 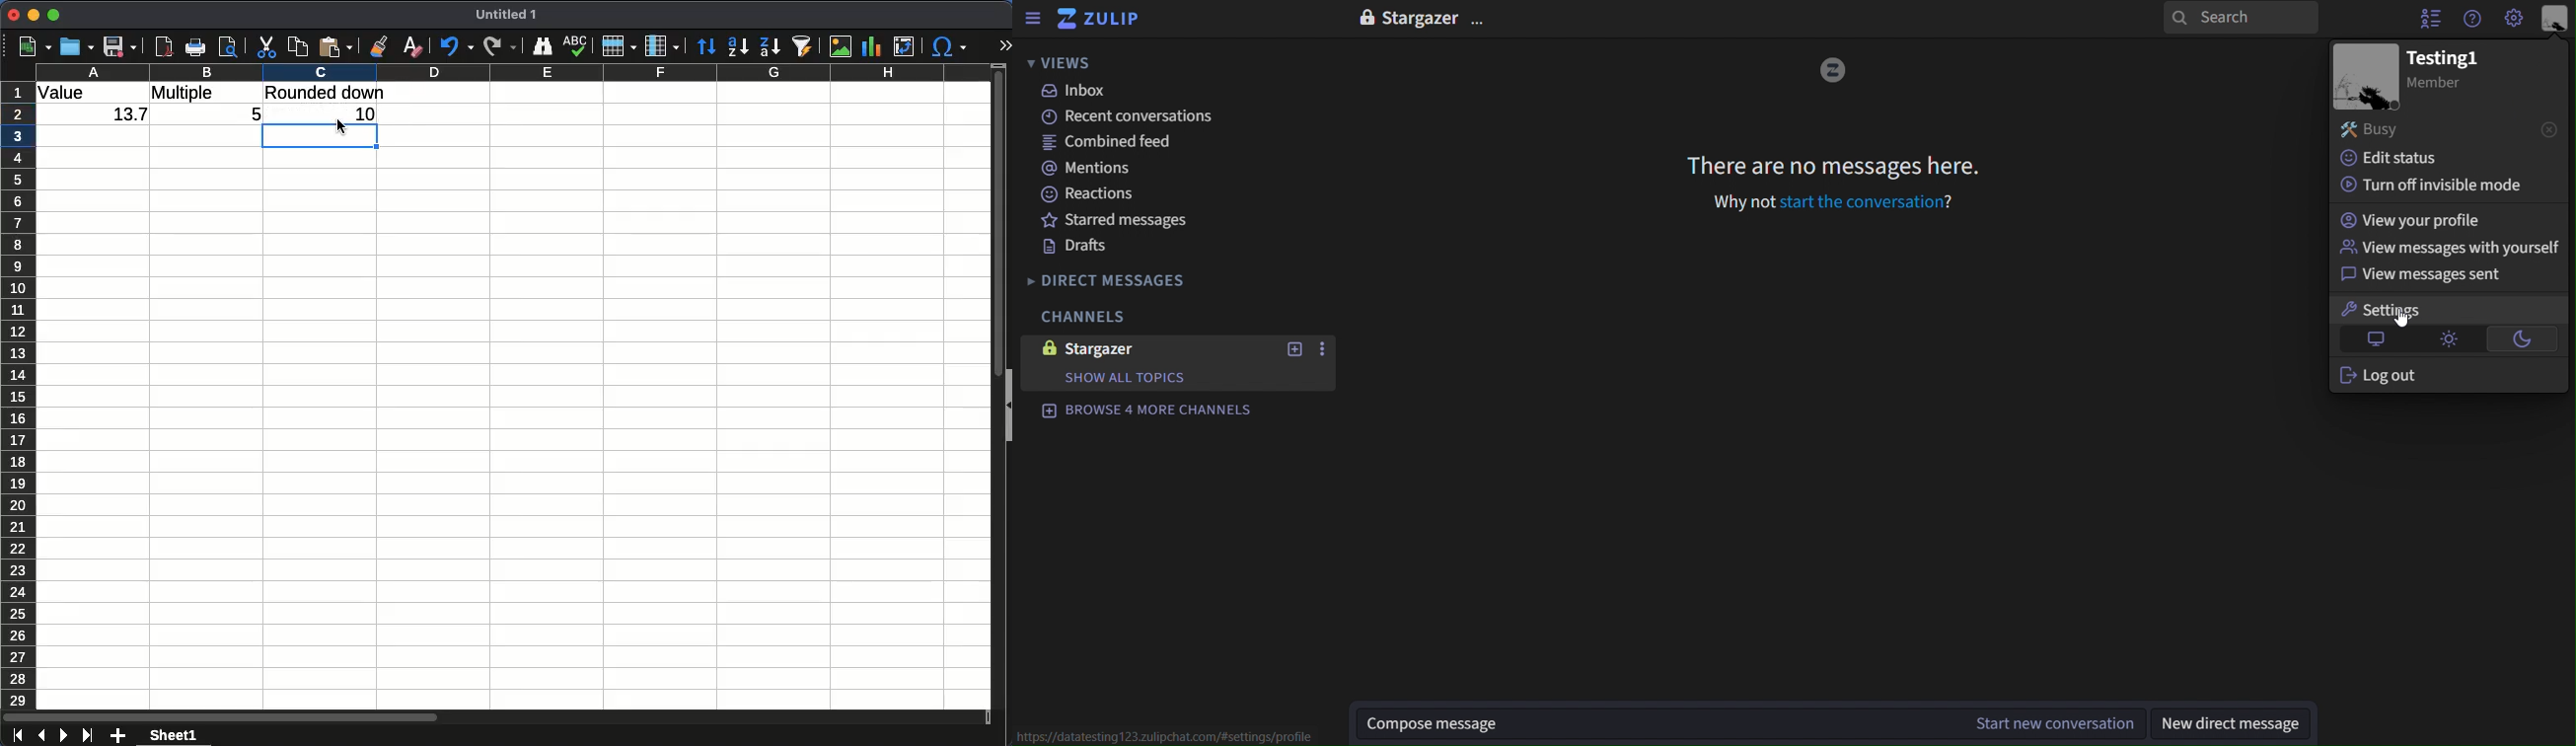 What do you see at coordinates (341, 125) in the screenshot?
I see `cursor` at bounding box center [341, 125].